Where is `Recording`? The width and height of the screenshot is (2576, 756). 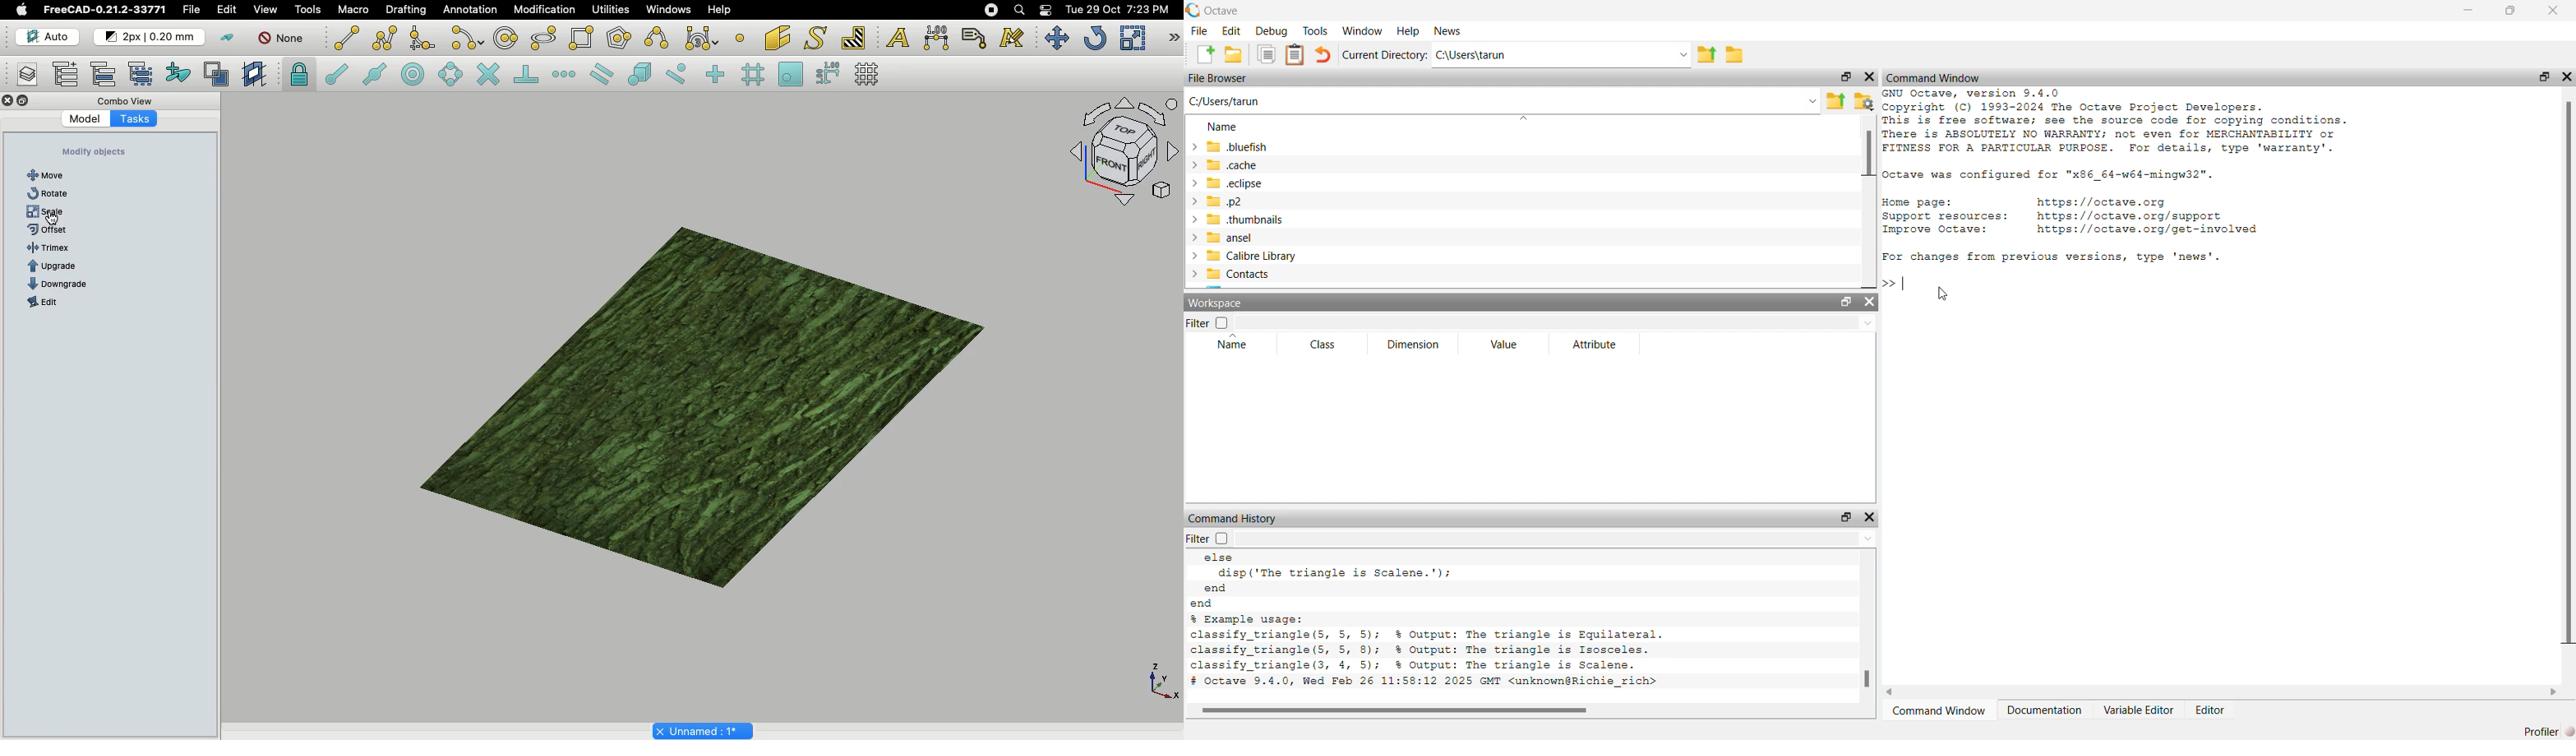 Recording is located at coordinates (990, 9).